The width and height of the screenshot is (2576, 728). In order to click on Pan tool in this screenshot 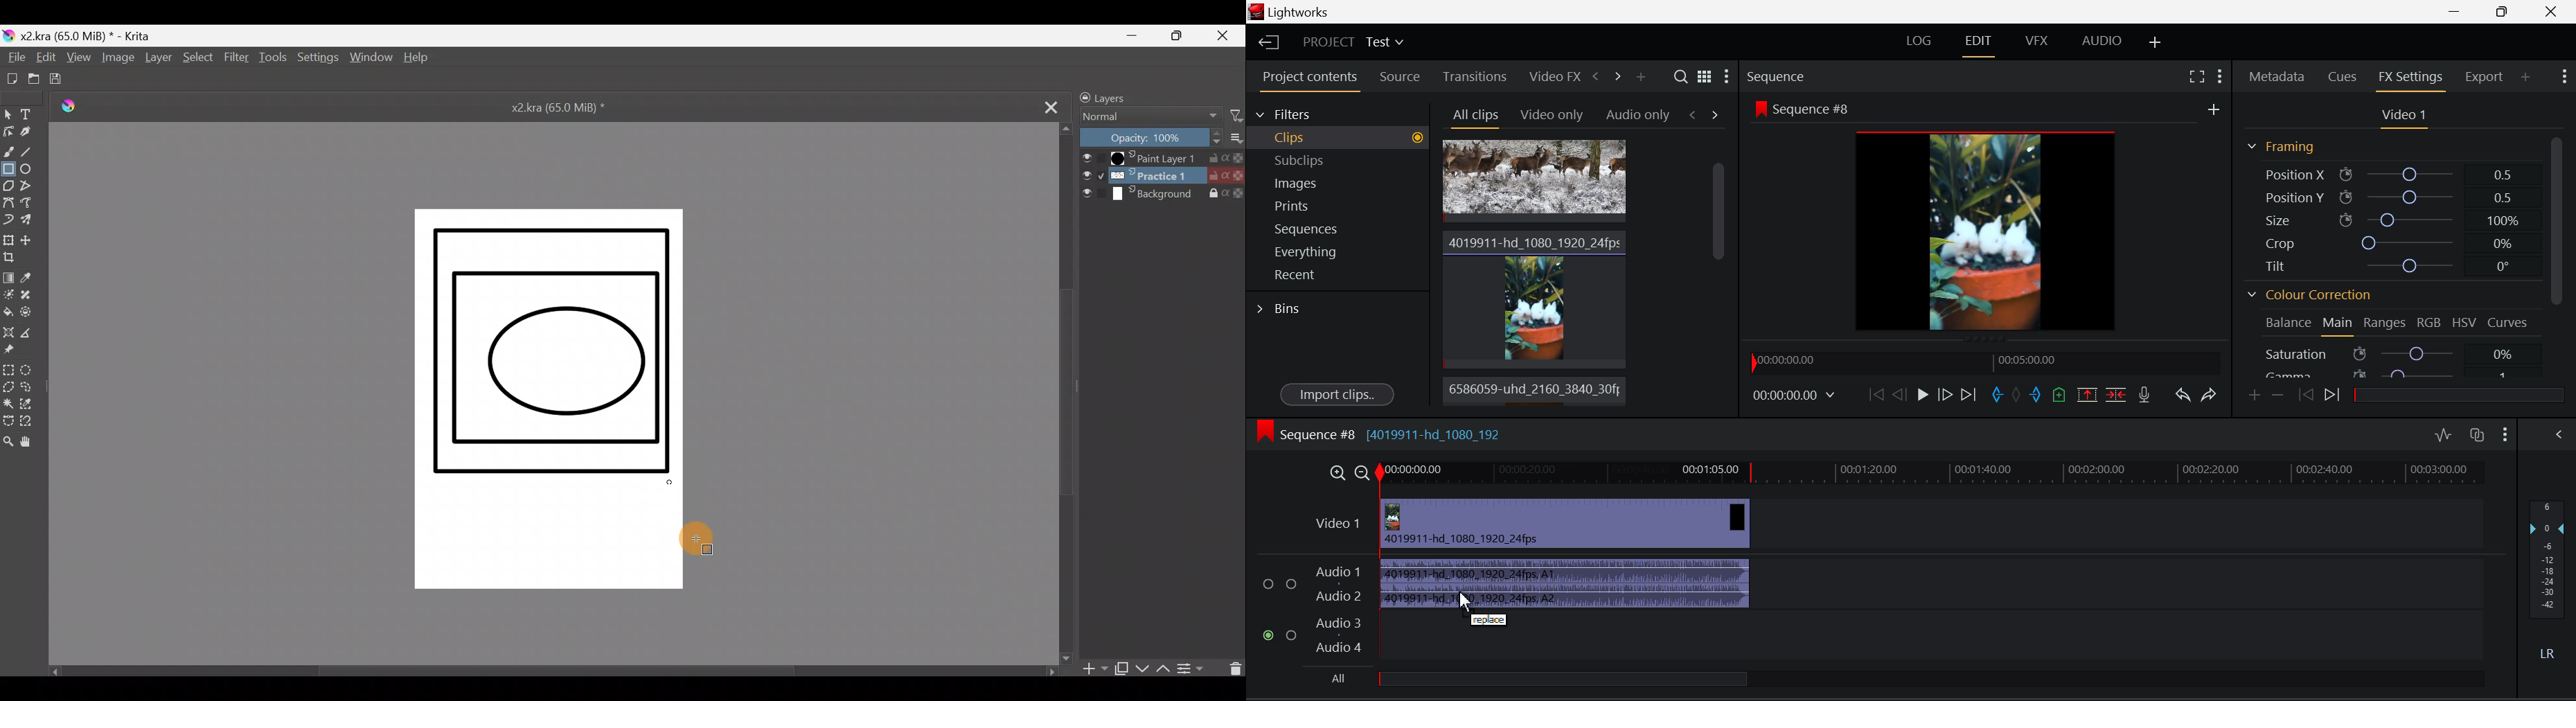, I will do `click(31, 440)`.